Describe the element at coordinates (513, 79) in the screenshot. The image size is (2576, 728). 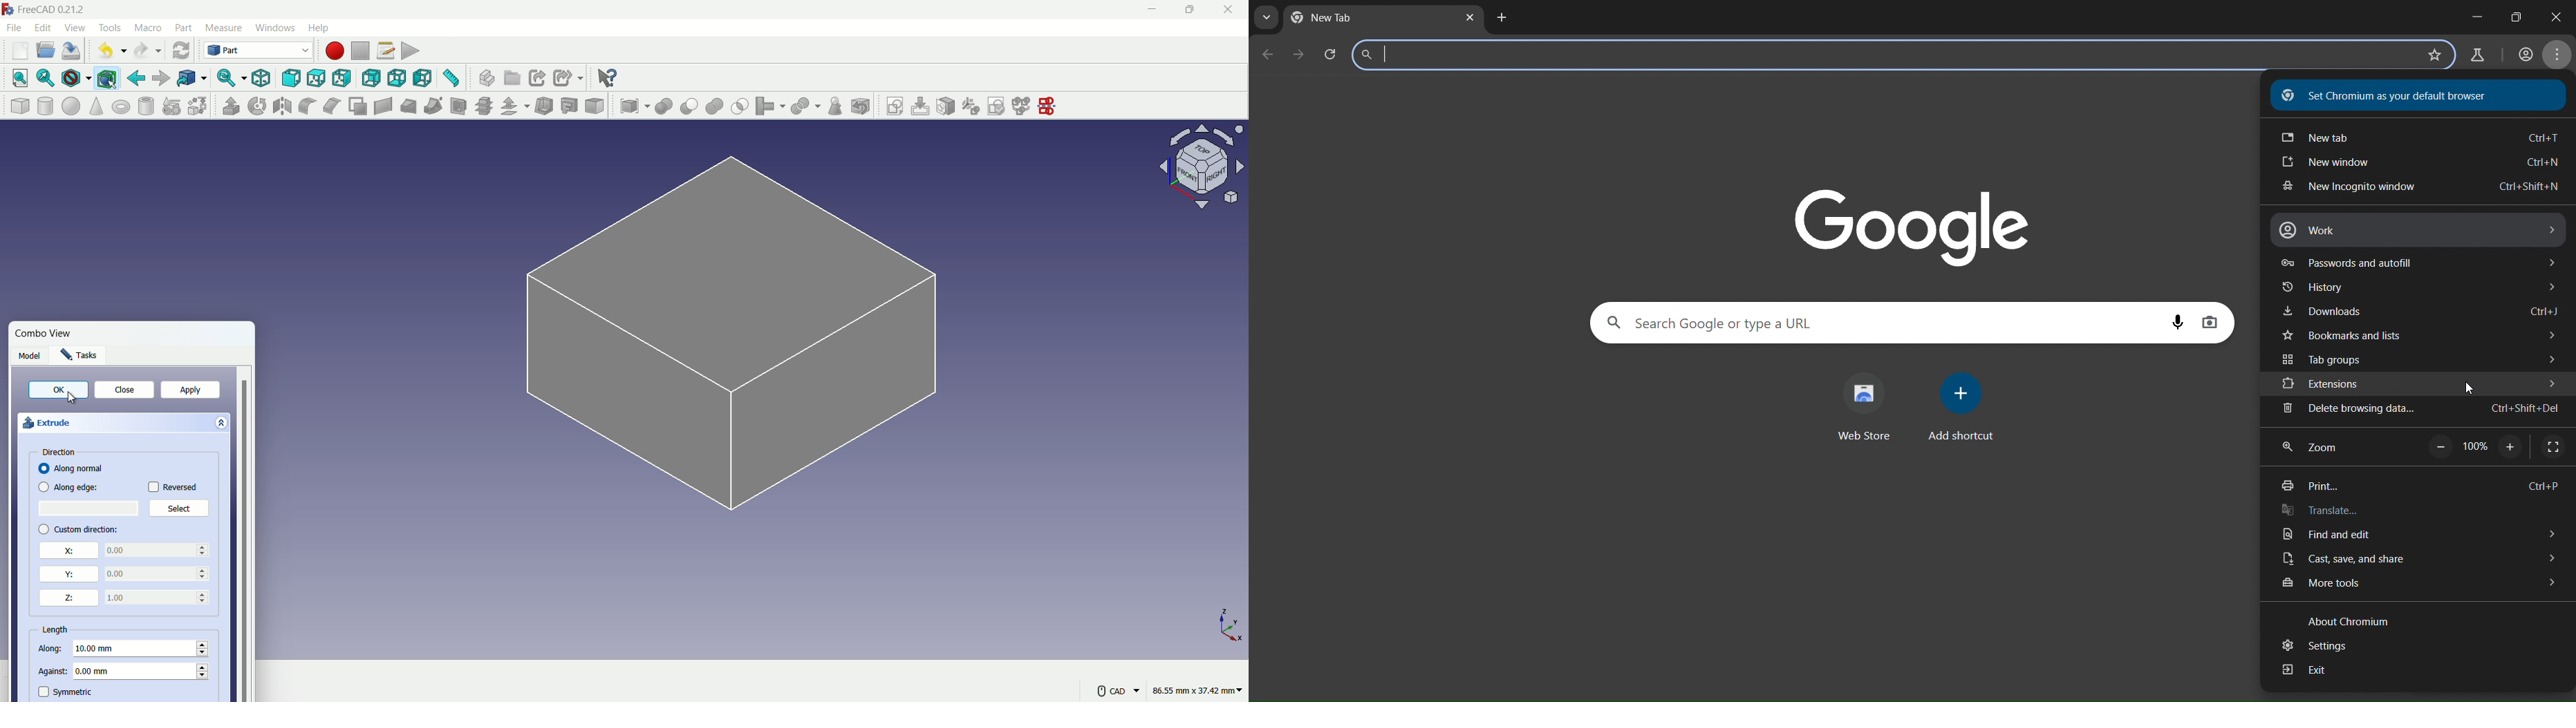
I see `create group` at that location.